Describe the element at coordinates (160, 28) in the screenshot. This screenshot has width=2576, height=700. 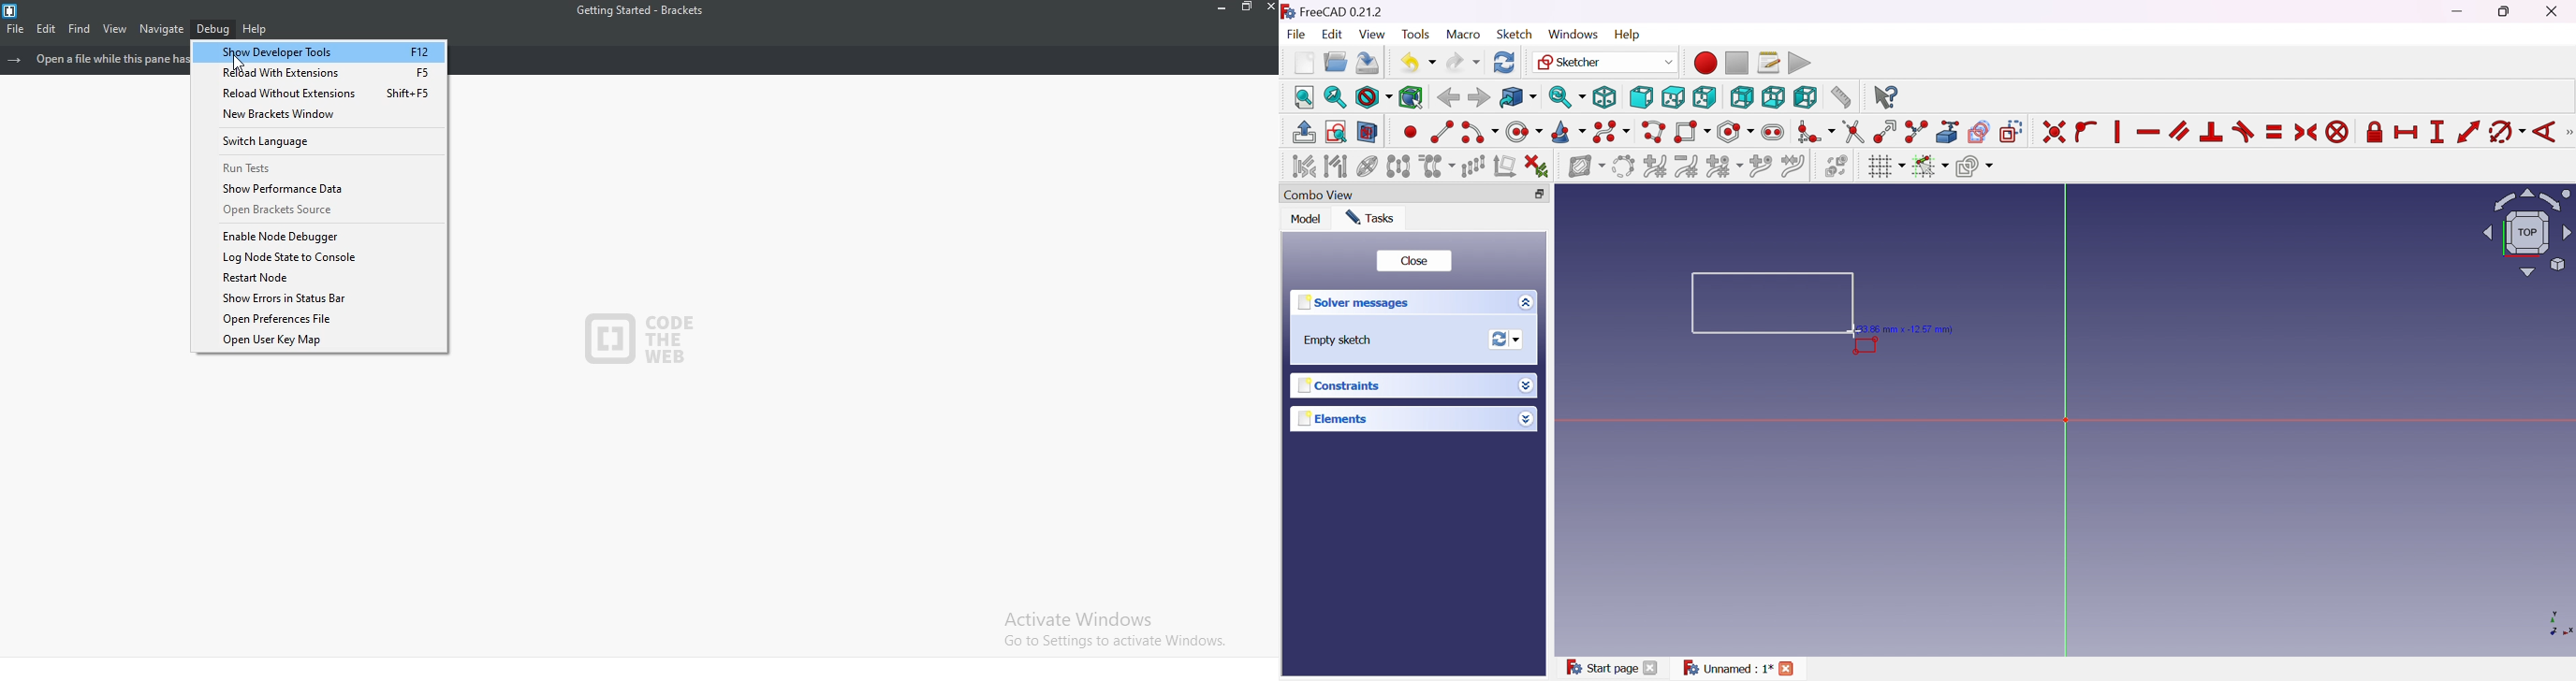
I see `navigate` at that location.